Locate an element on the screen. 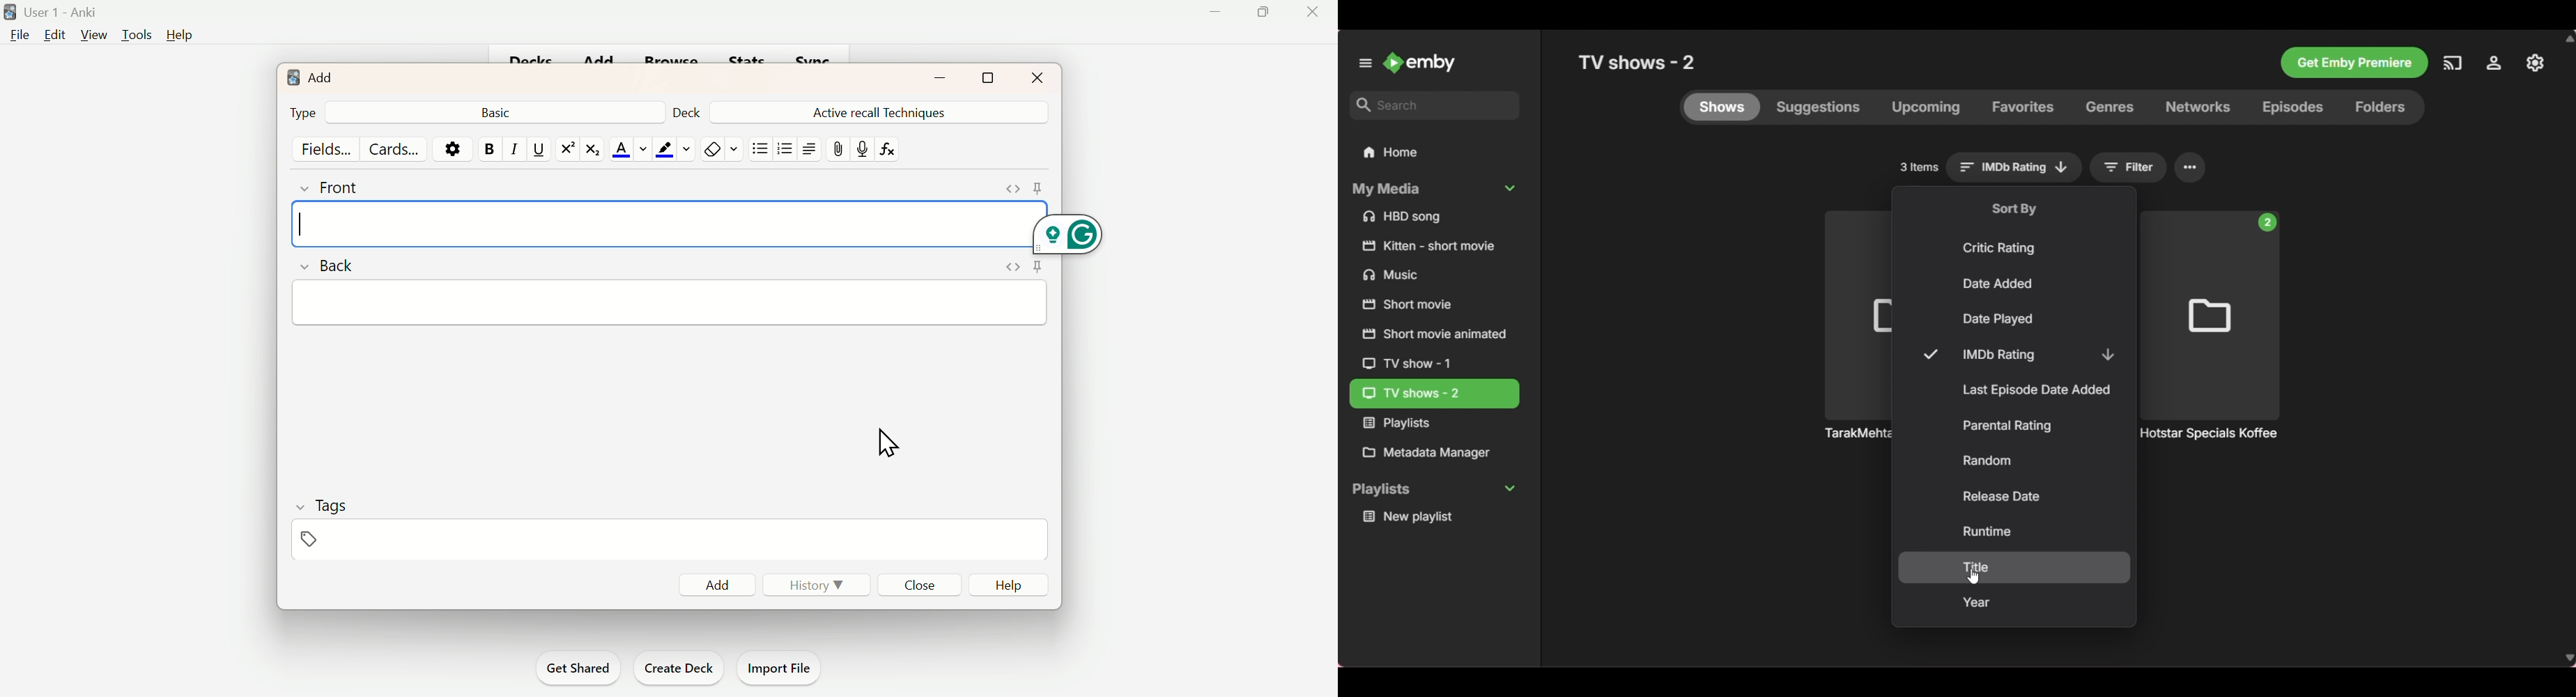  Remove Formatting is located at coordinates (718, 148).